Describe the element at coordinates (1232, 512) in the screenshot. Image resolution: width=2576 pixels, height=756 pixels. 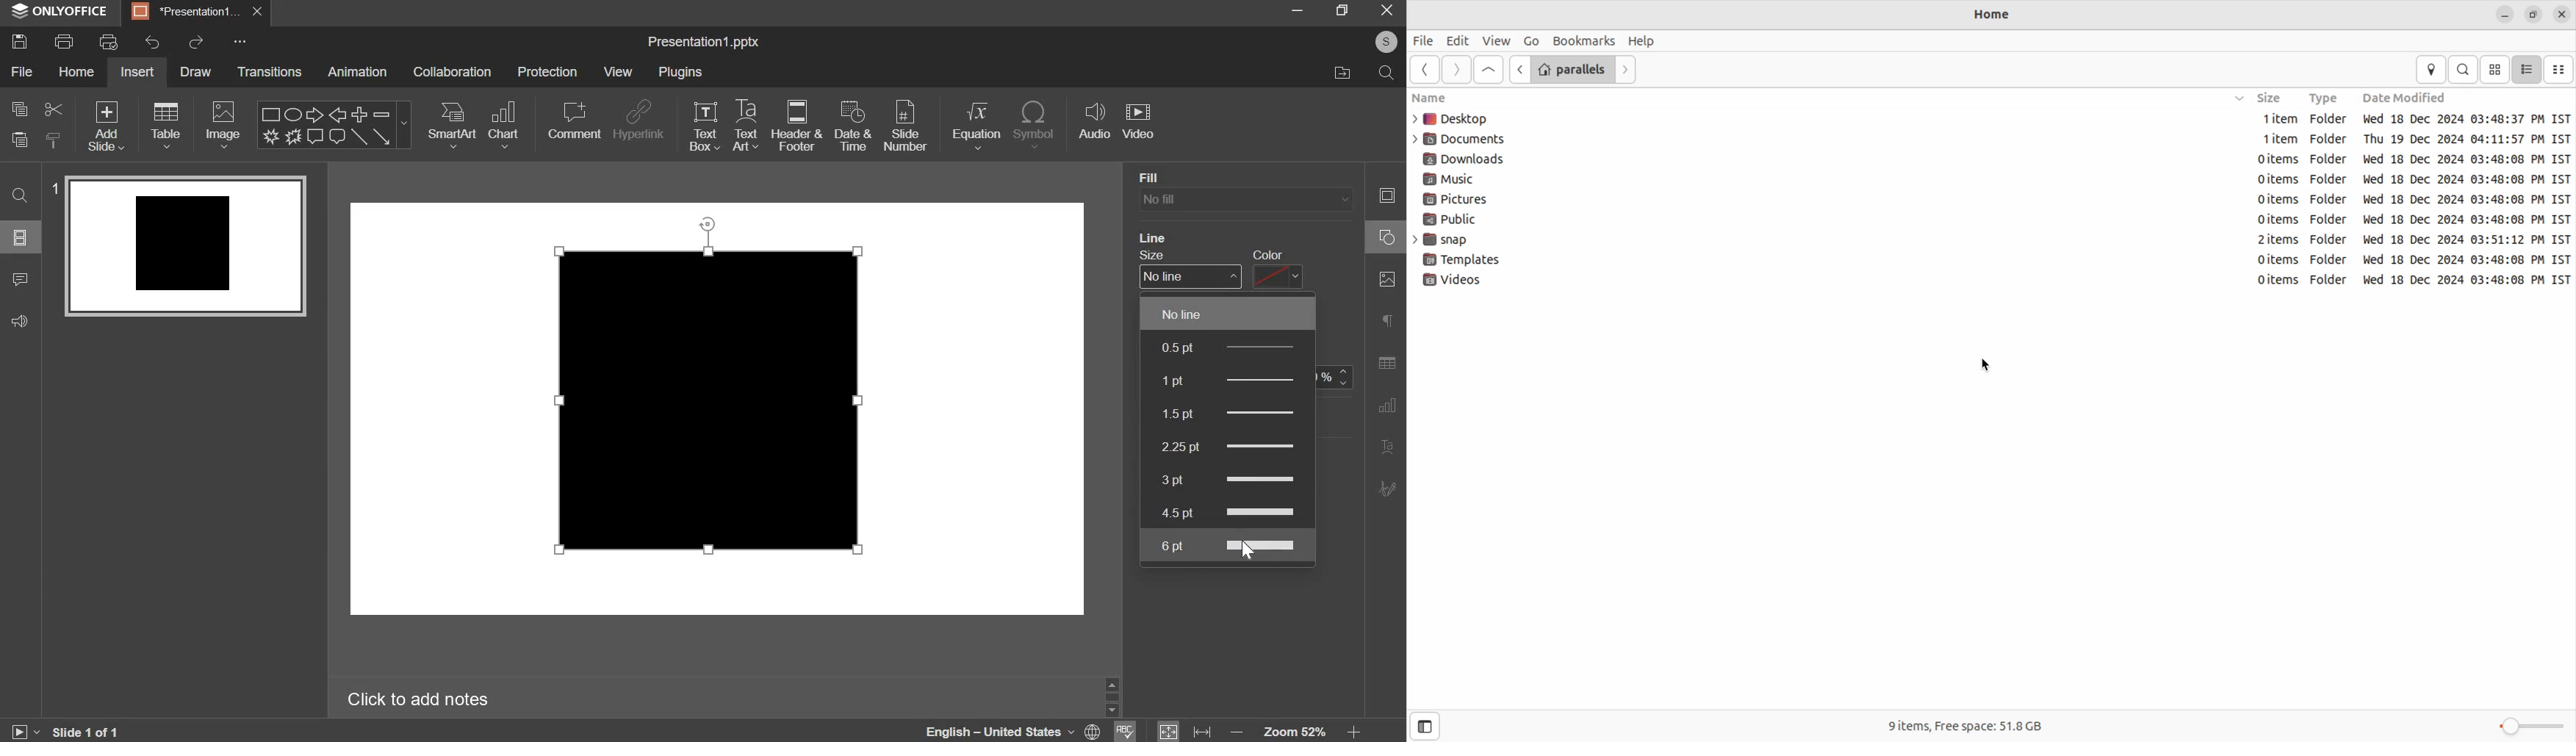
I see `4.5pt` at that location.